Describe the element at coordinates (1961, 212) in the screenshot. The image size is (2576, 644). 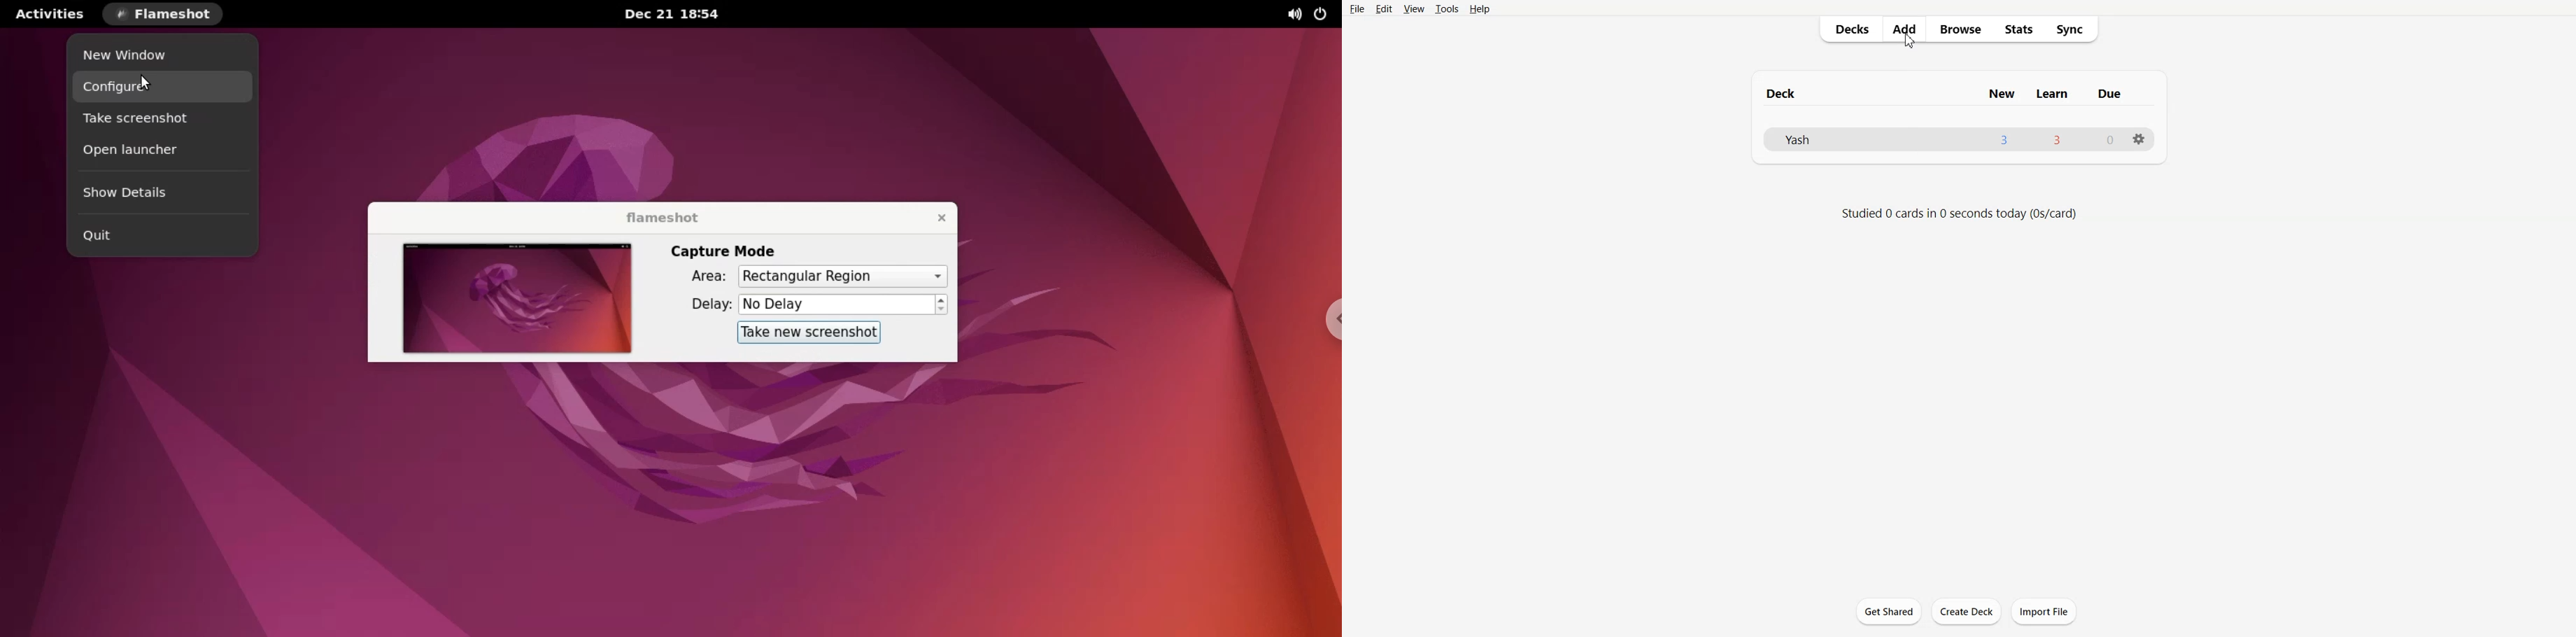
I see `Text 2` at that location.